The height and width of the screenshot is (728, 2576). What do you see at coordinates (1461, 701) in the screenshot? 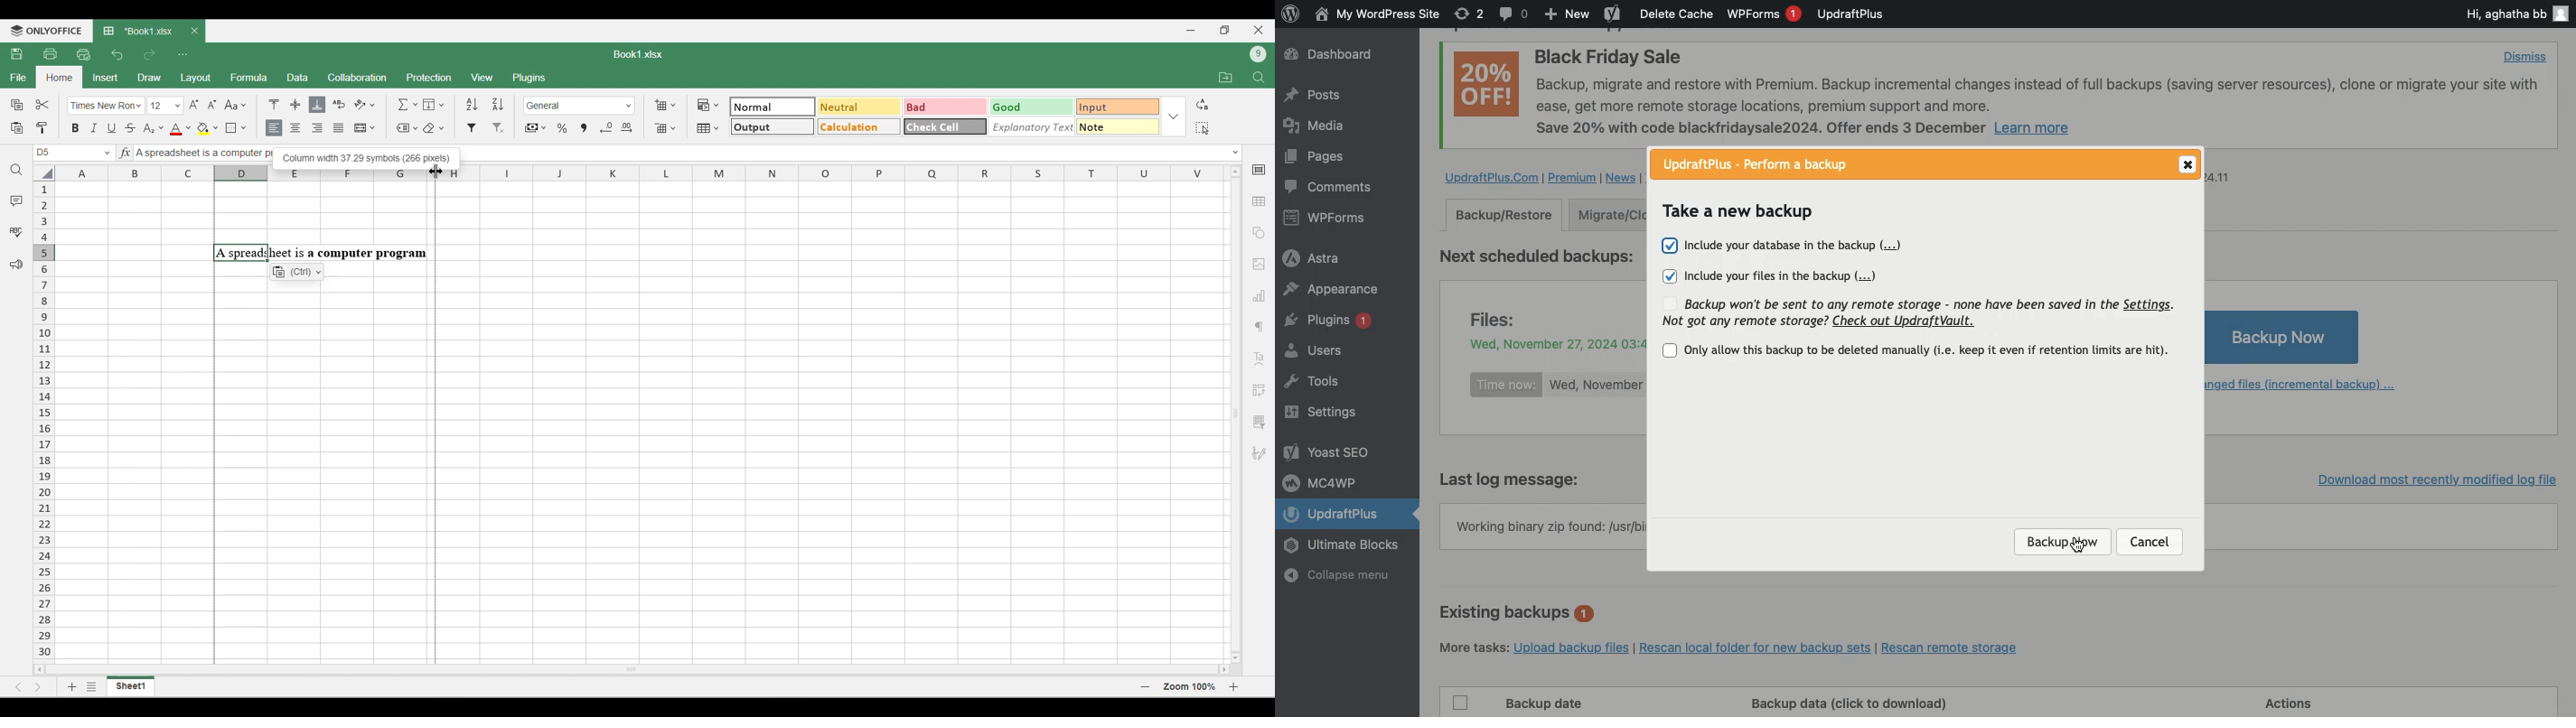
I see `Checkbox` at bounding box center [1461, 701].